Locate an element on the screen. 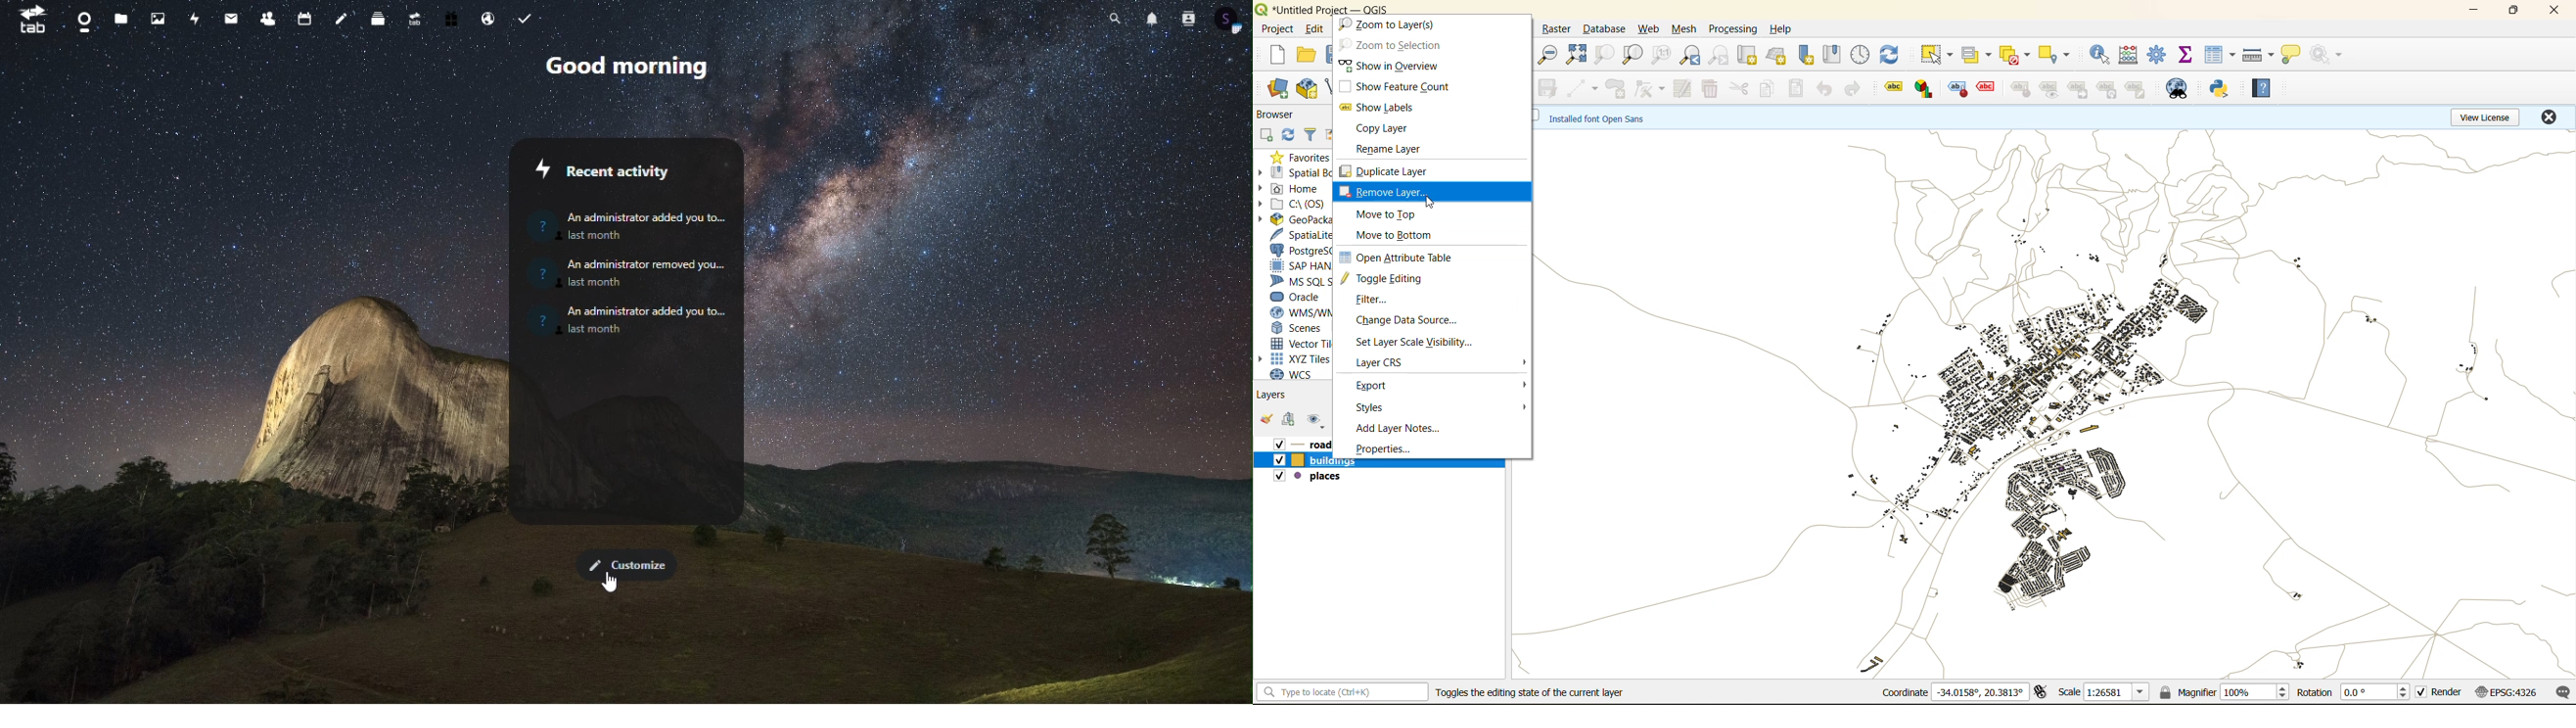  files is located at coordinates (125, 22).